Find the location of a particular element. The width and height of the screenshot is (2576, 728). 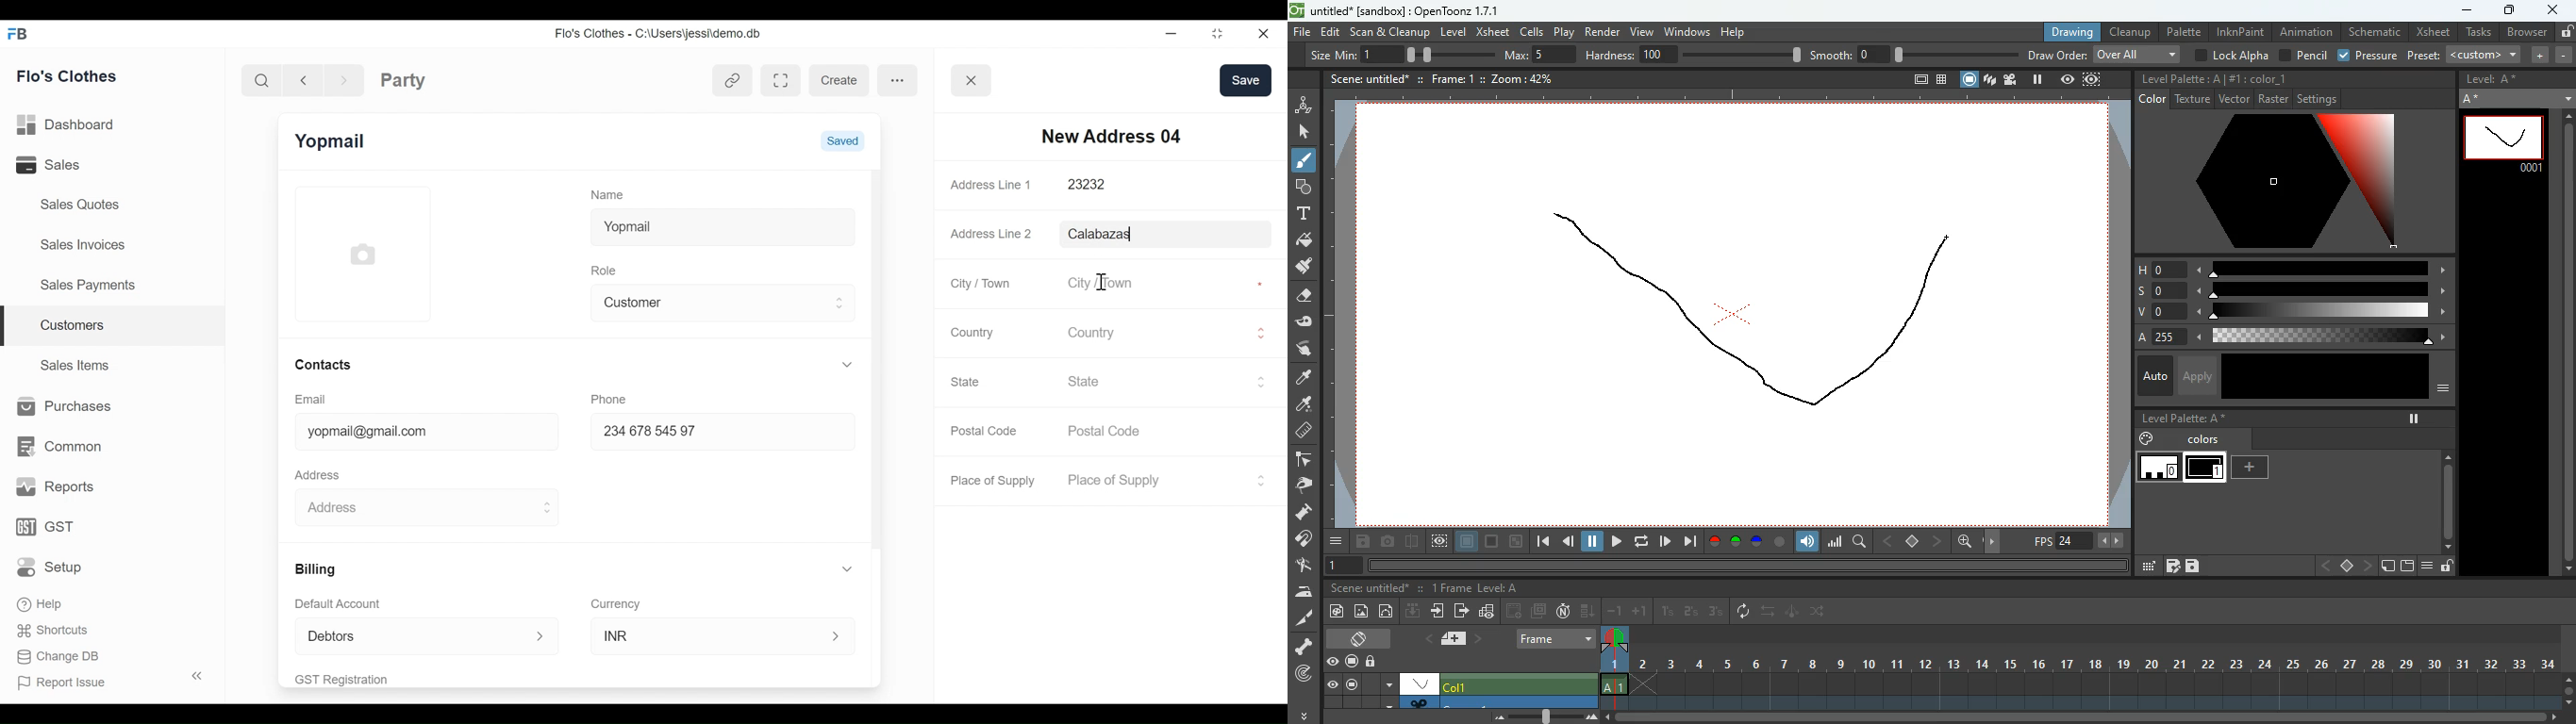

View linked entries is located at coordinates (732, 82).